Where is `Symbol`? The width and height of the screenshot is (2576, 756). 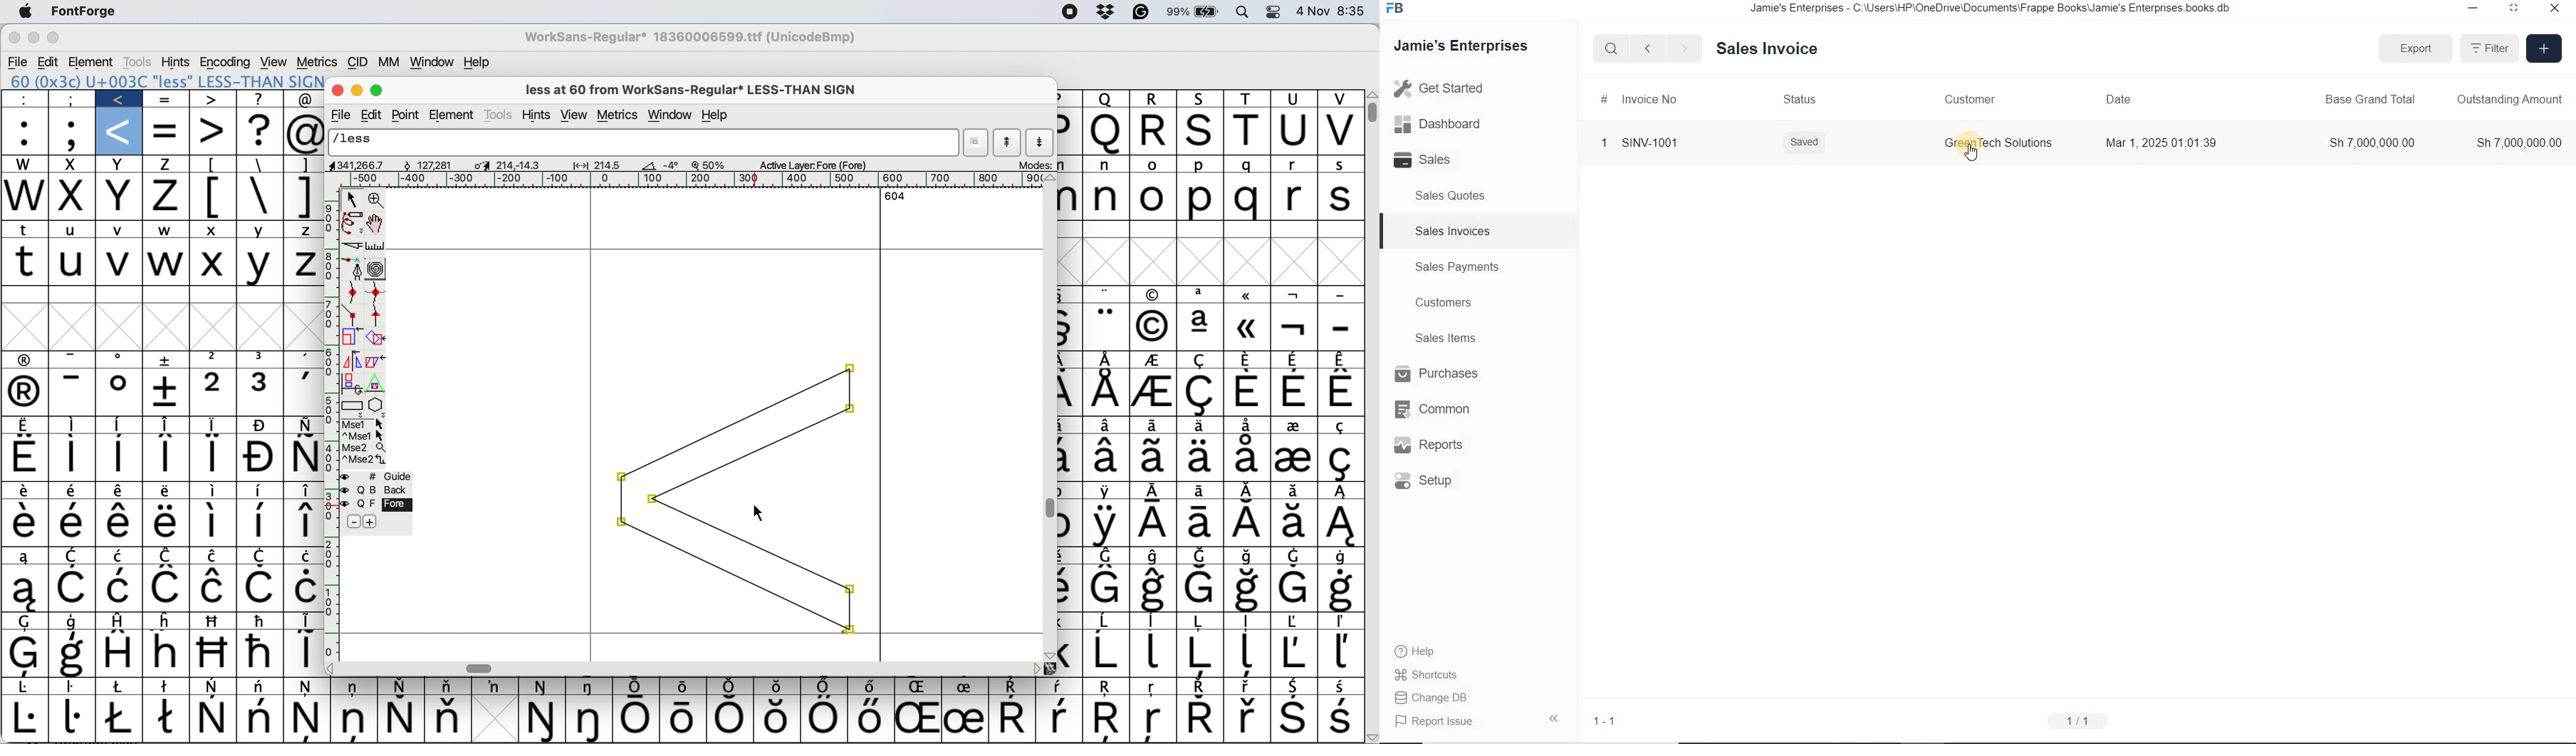 Symbol is located at coordinates (260, 521).